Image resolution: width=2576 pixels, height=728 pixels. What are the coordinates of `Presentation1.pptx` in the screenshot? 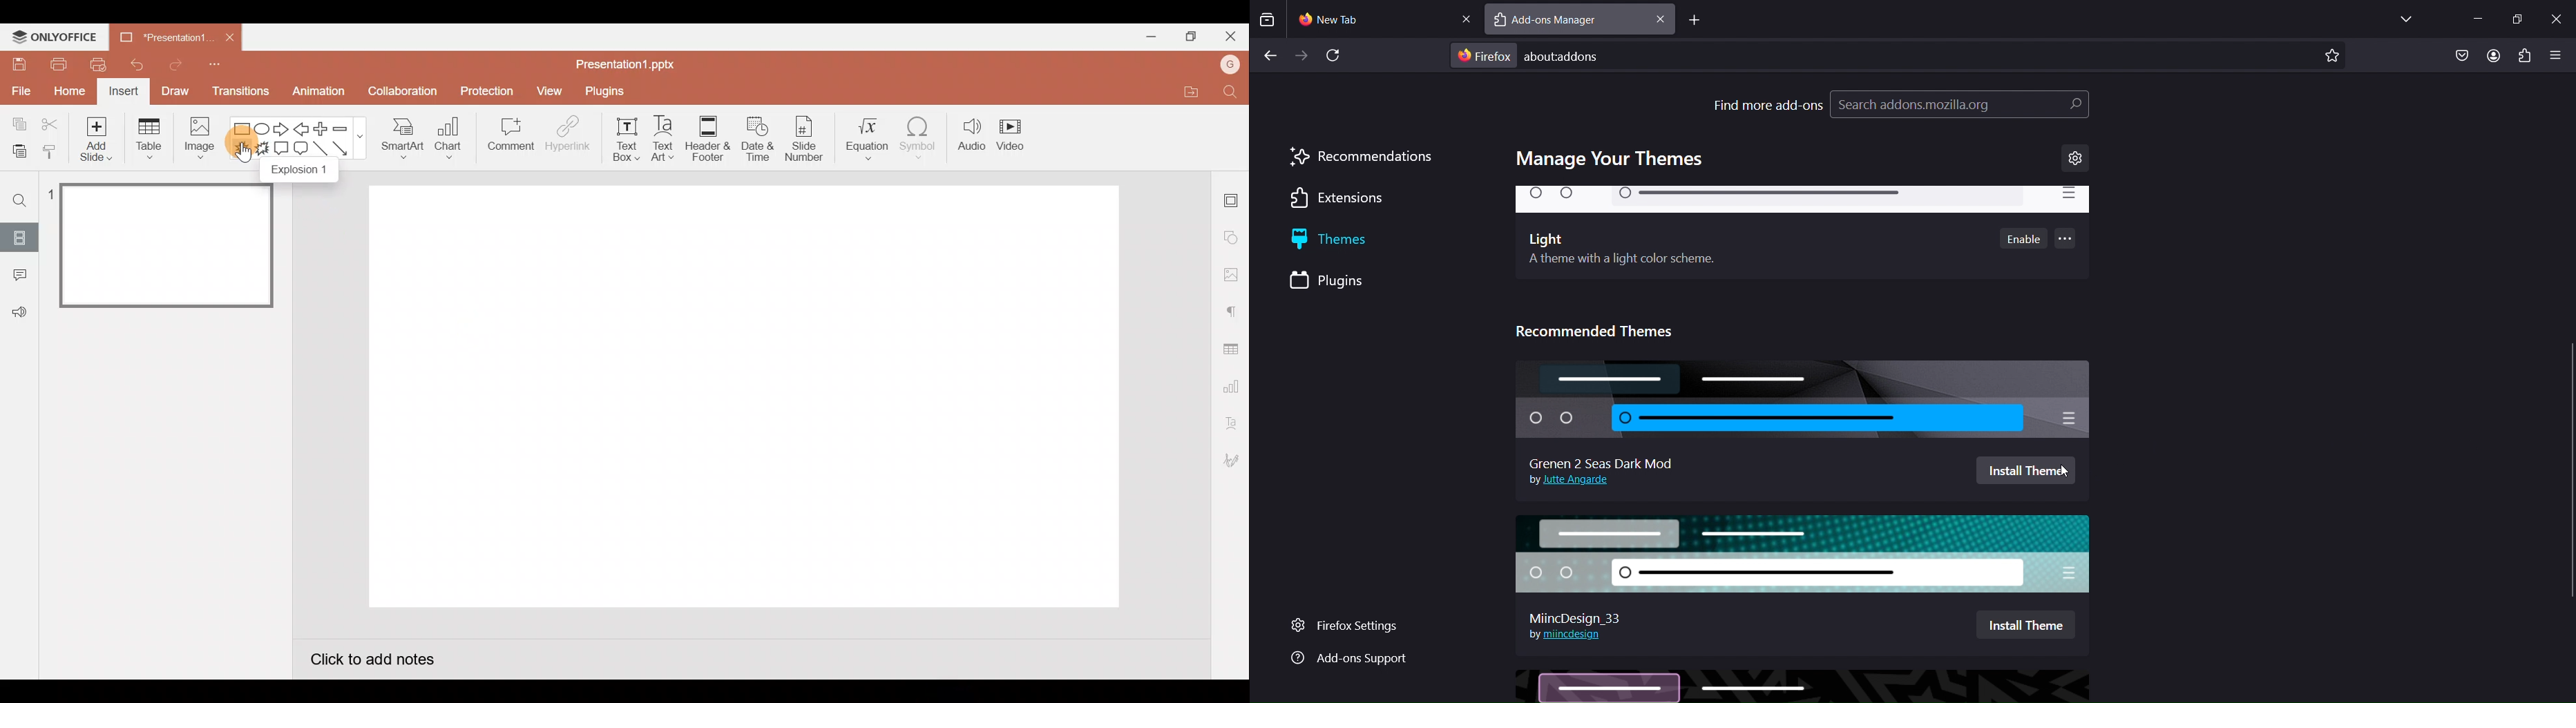 It's located at (622, 63).